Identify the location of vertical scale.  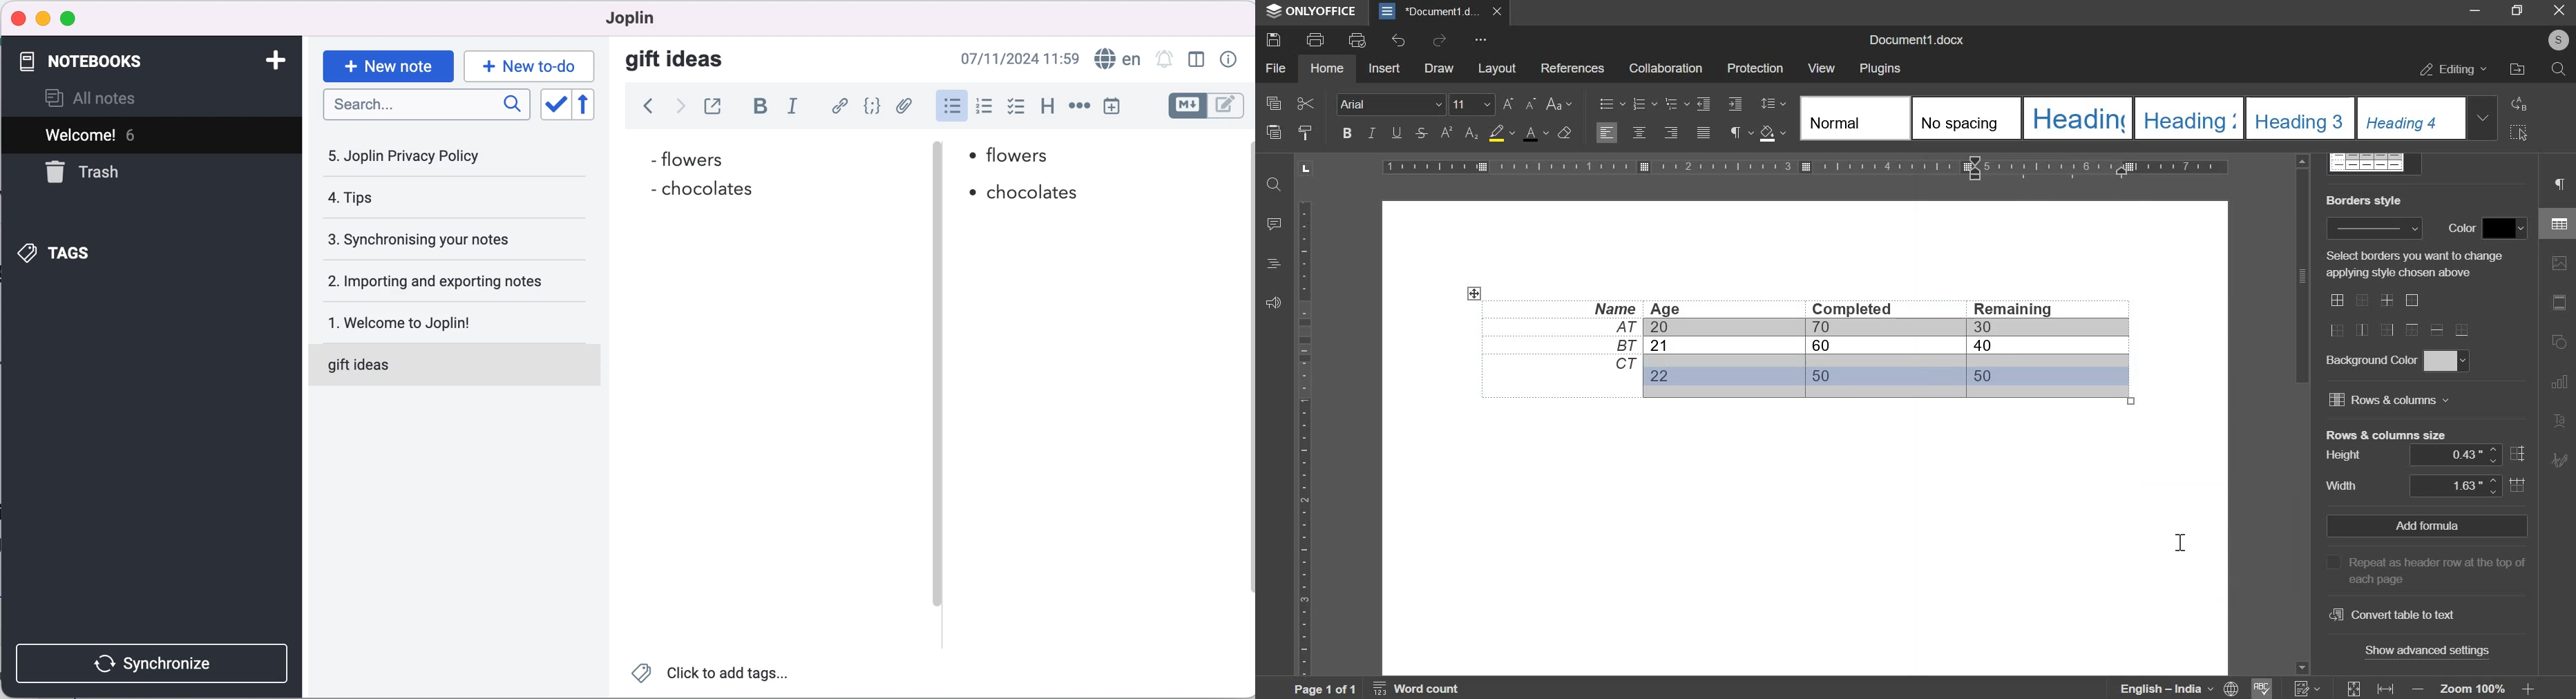
(1304, 438).